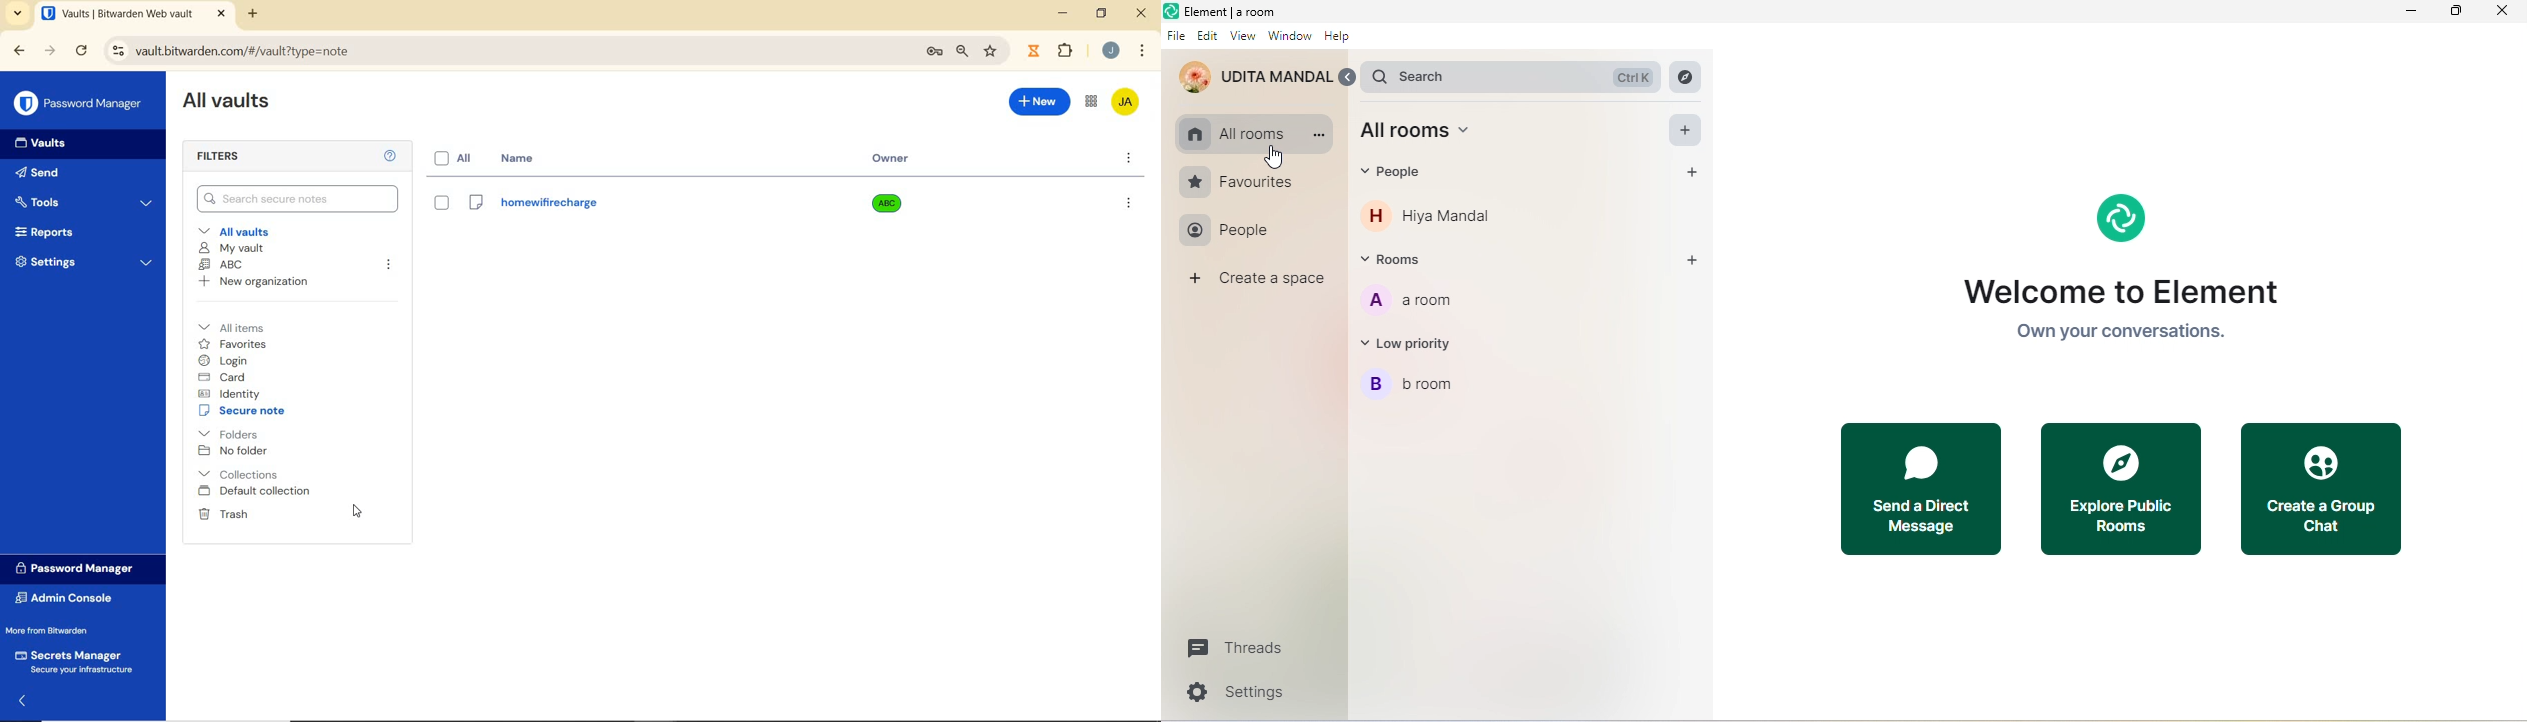  Describe the element at coordinates (2320, 490) in the screenshot. I see `Create a group` at that location.